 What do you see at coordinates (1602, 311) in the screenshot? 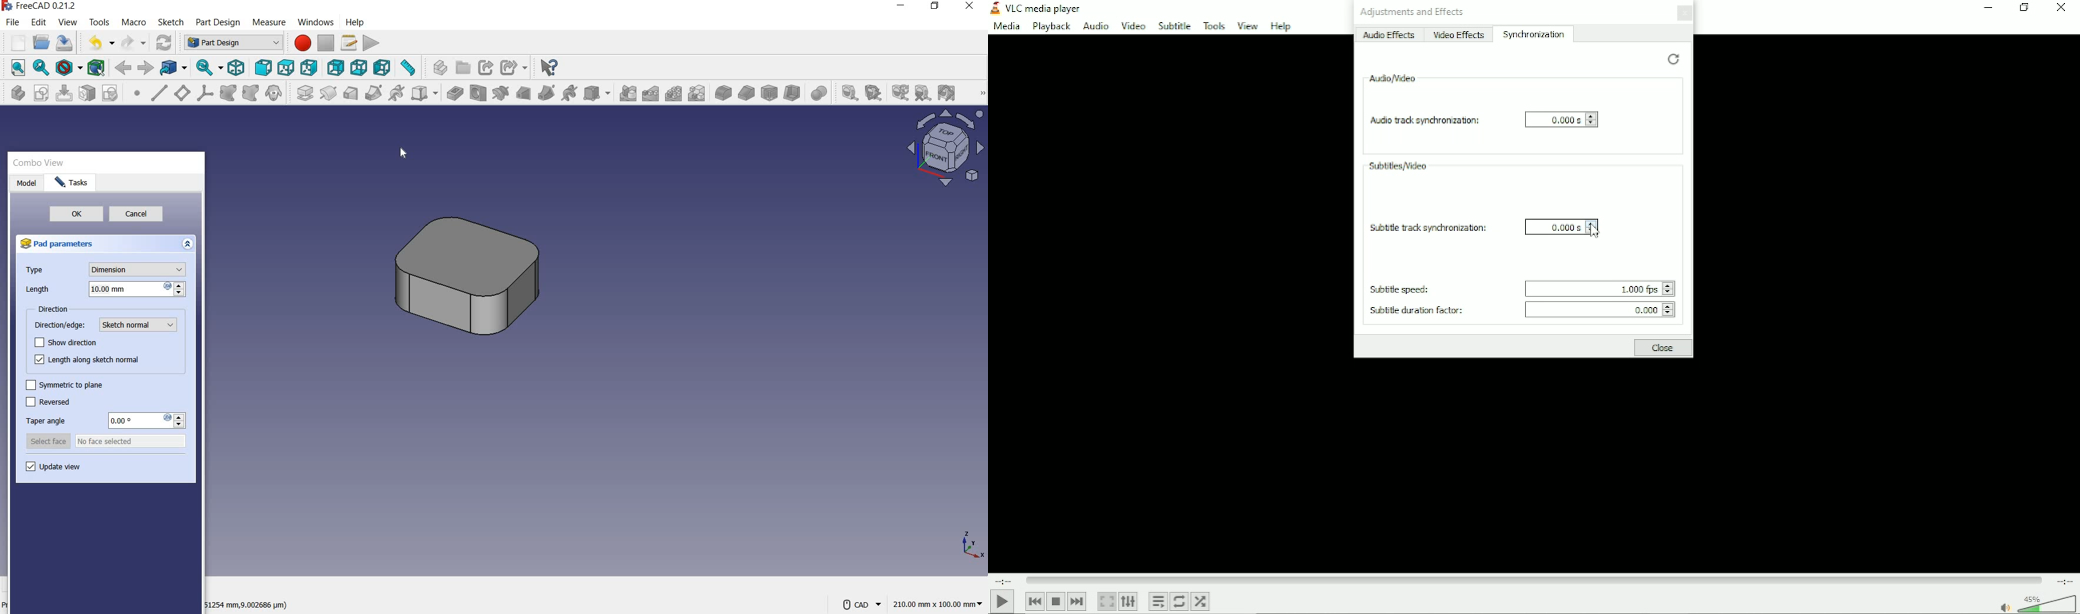
I see `0.000` at bounding box center [1602, 311].